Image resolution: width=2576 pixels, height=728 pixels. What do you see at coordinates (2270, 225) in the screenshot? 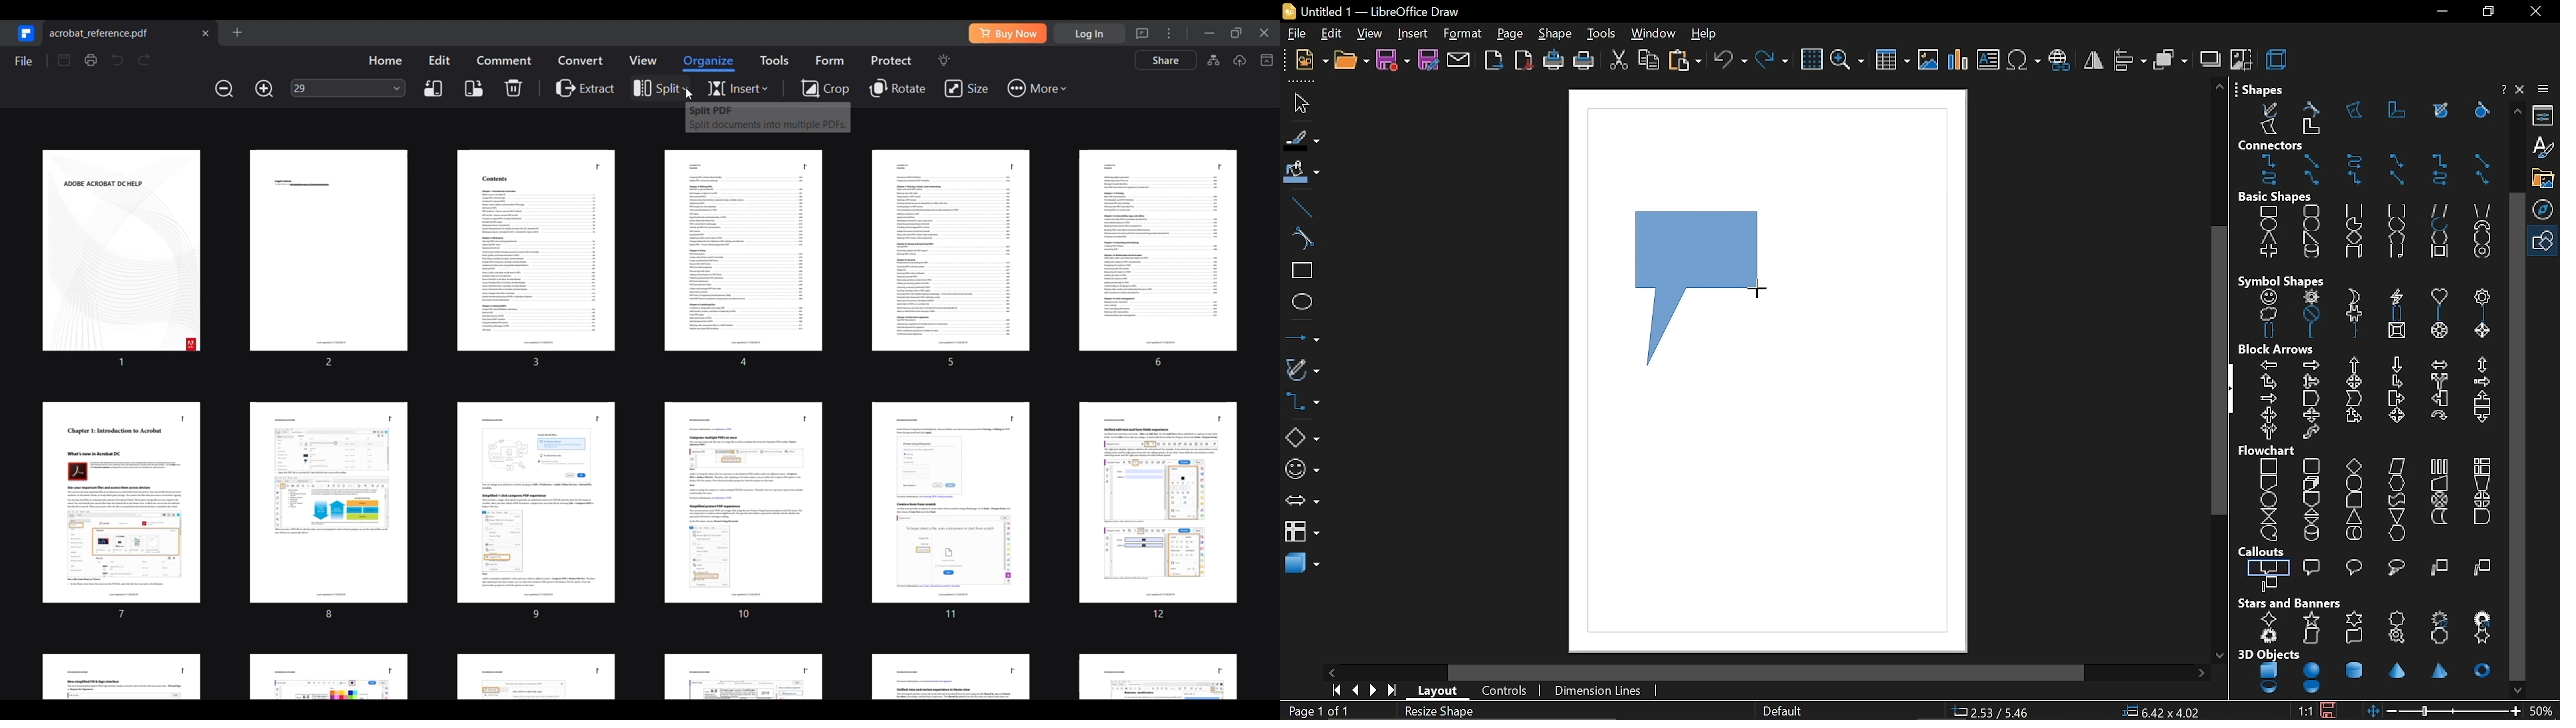
I see `ellipse` at bounding box center [2270, 225].